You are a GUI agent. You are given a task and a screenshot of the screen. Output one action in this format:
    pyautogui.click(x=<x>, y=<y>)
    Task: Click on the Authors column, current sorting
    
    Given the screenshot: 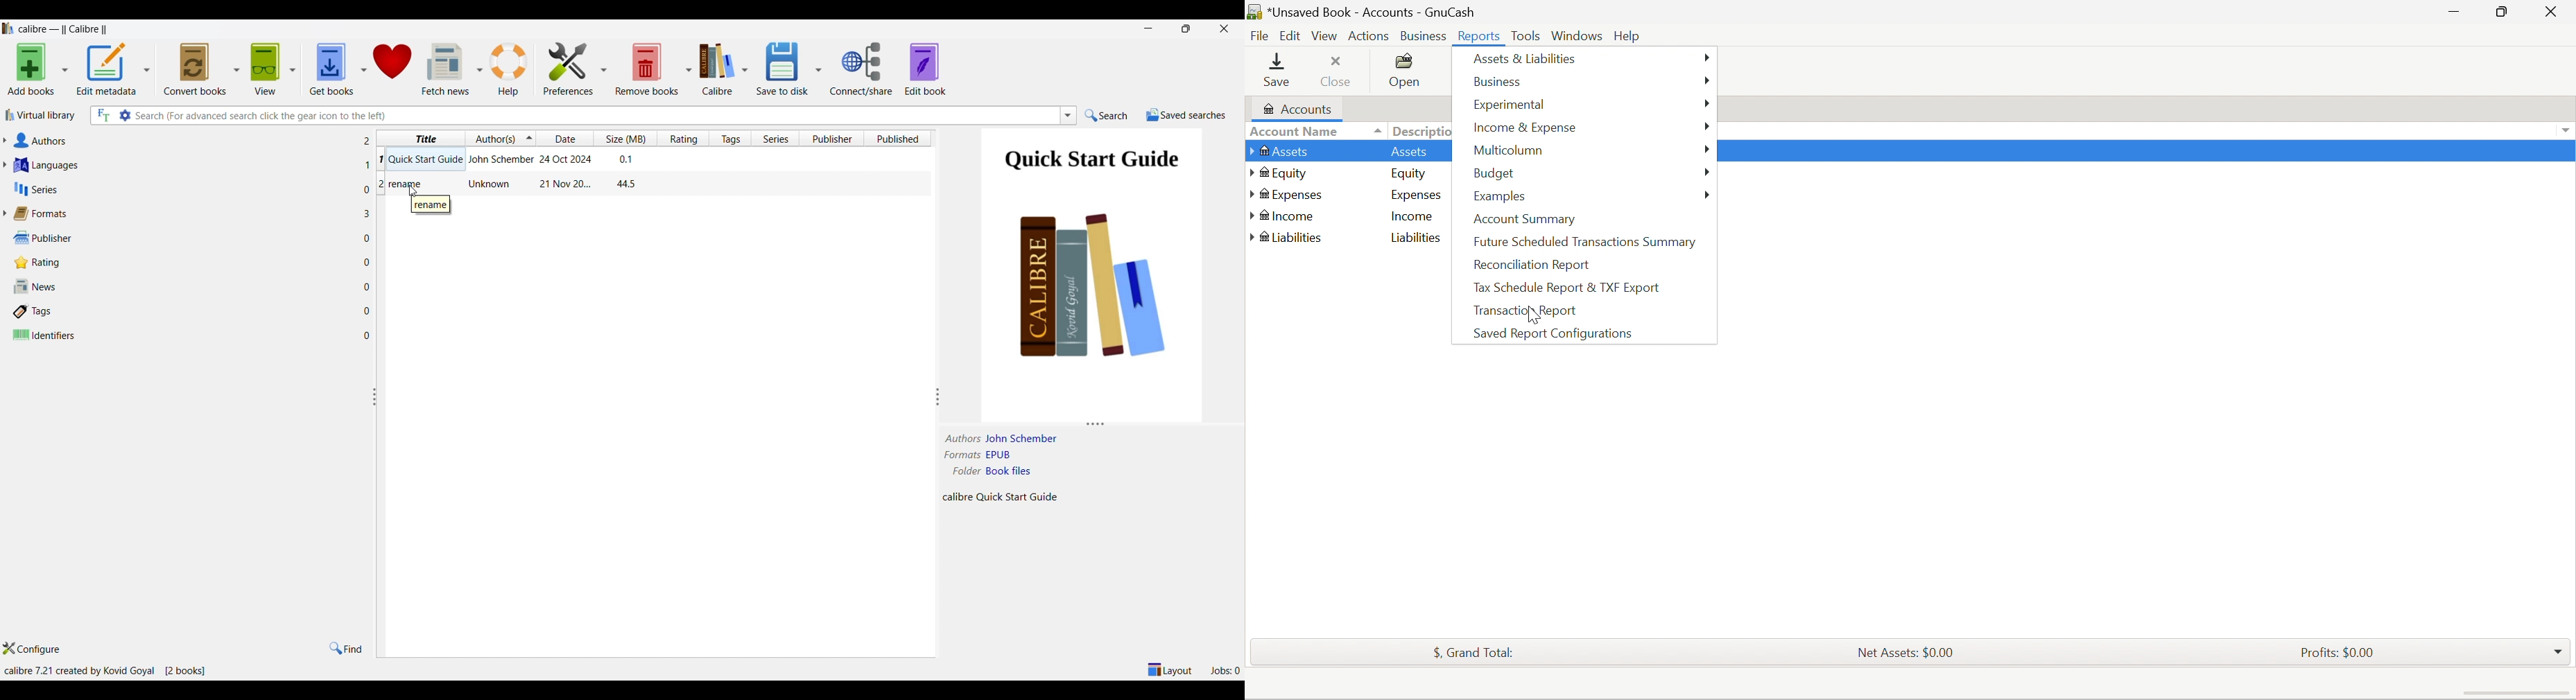 What is the action you would take?
    pyautogui.click(x=501, y=138)
    